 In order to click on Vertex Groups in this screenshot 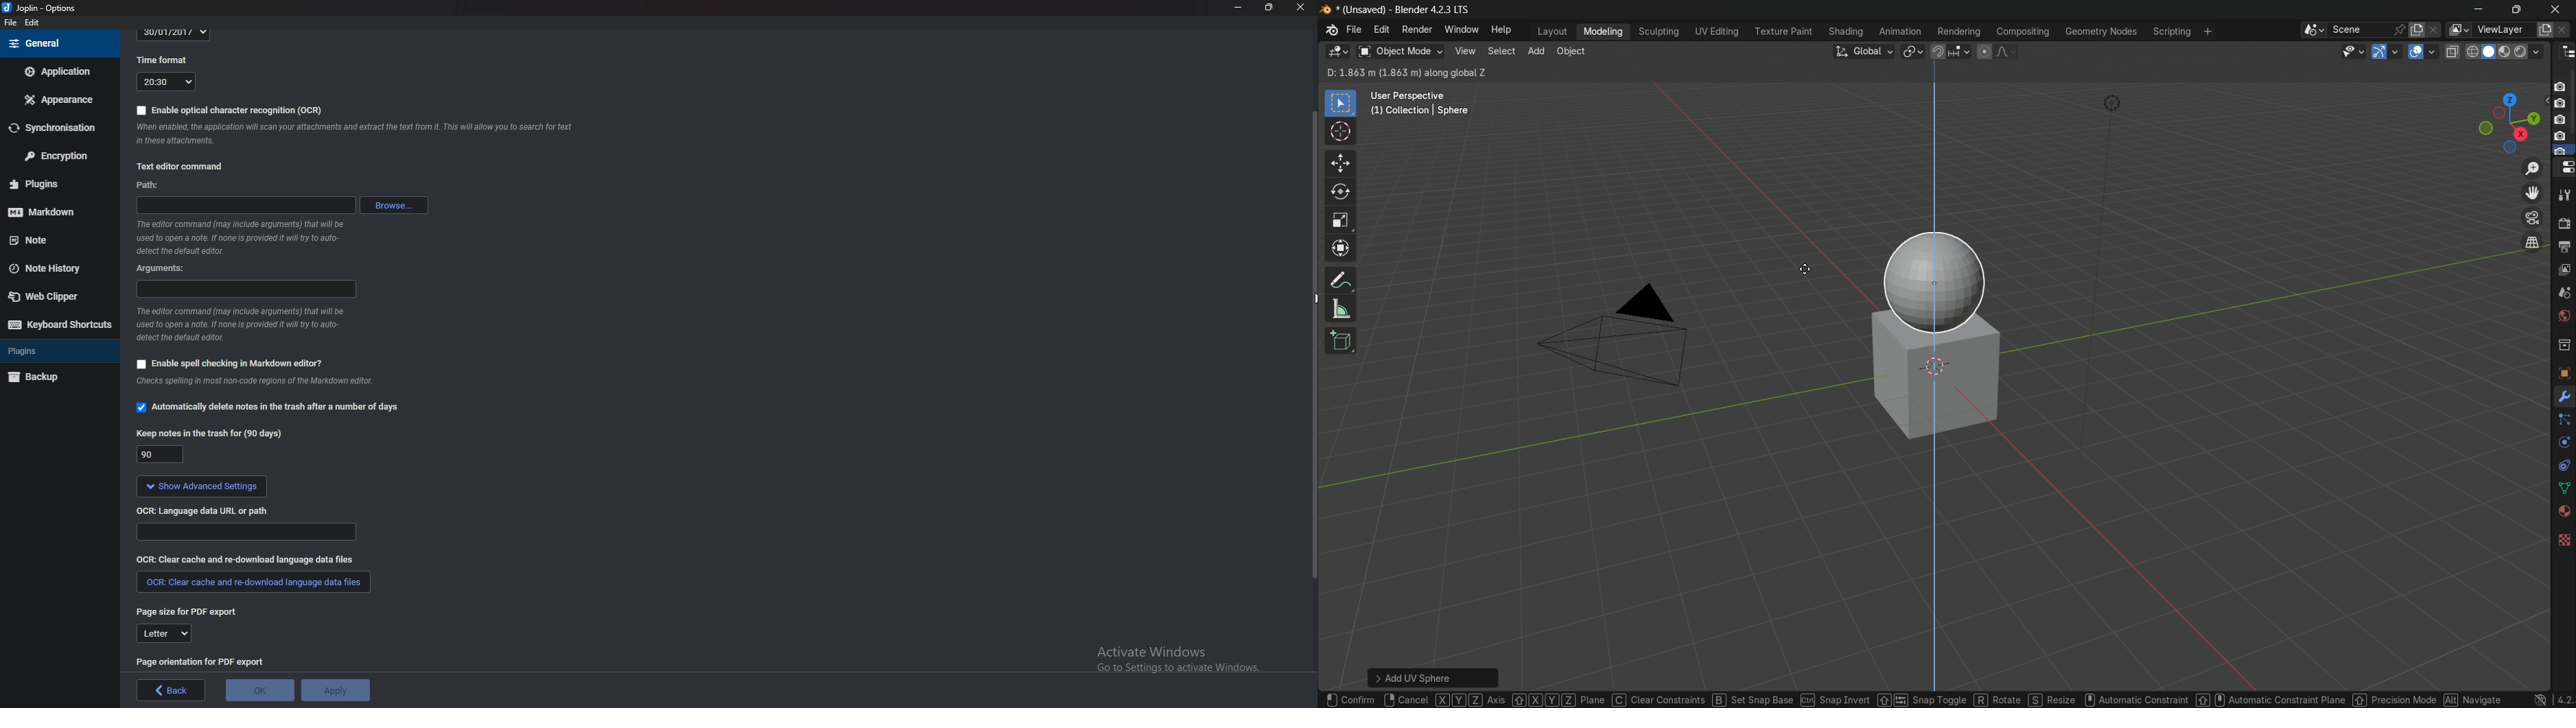, I will do `click(2564, 509)`.